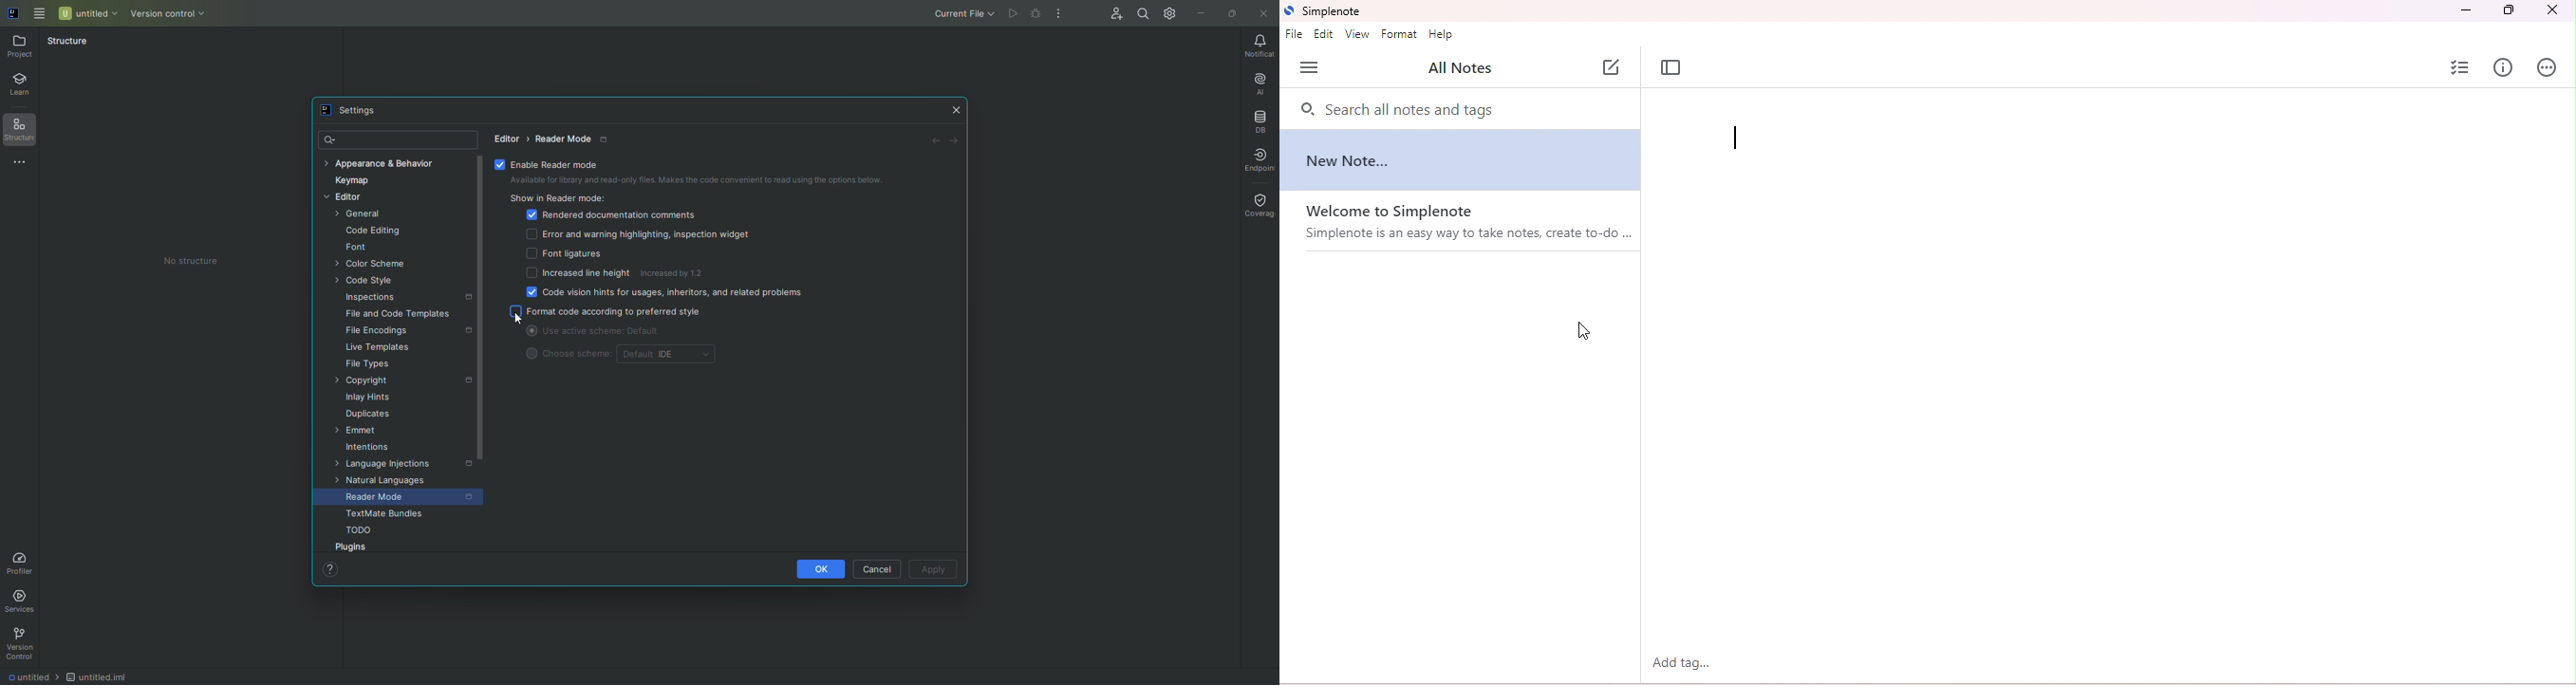 The image size is (2576, 700). I want to click on Editor, so click(341, 199).